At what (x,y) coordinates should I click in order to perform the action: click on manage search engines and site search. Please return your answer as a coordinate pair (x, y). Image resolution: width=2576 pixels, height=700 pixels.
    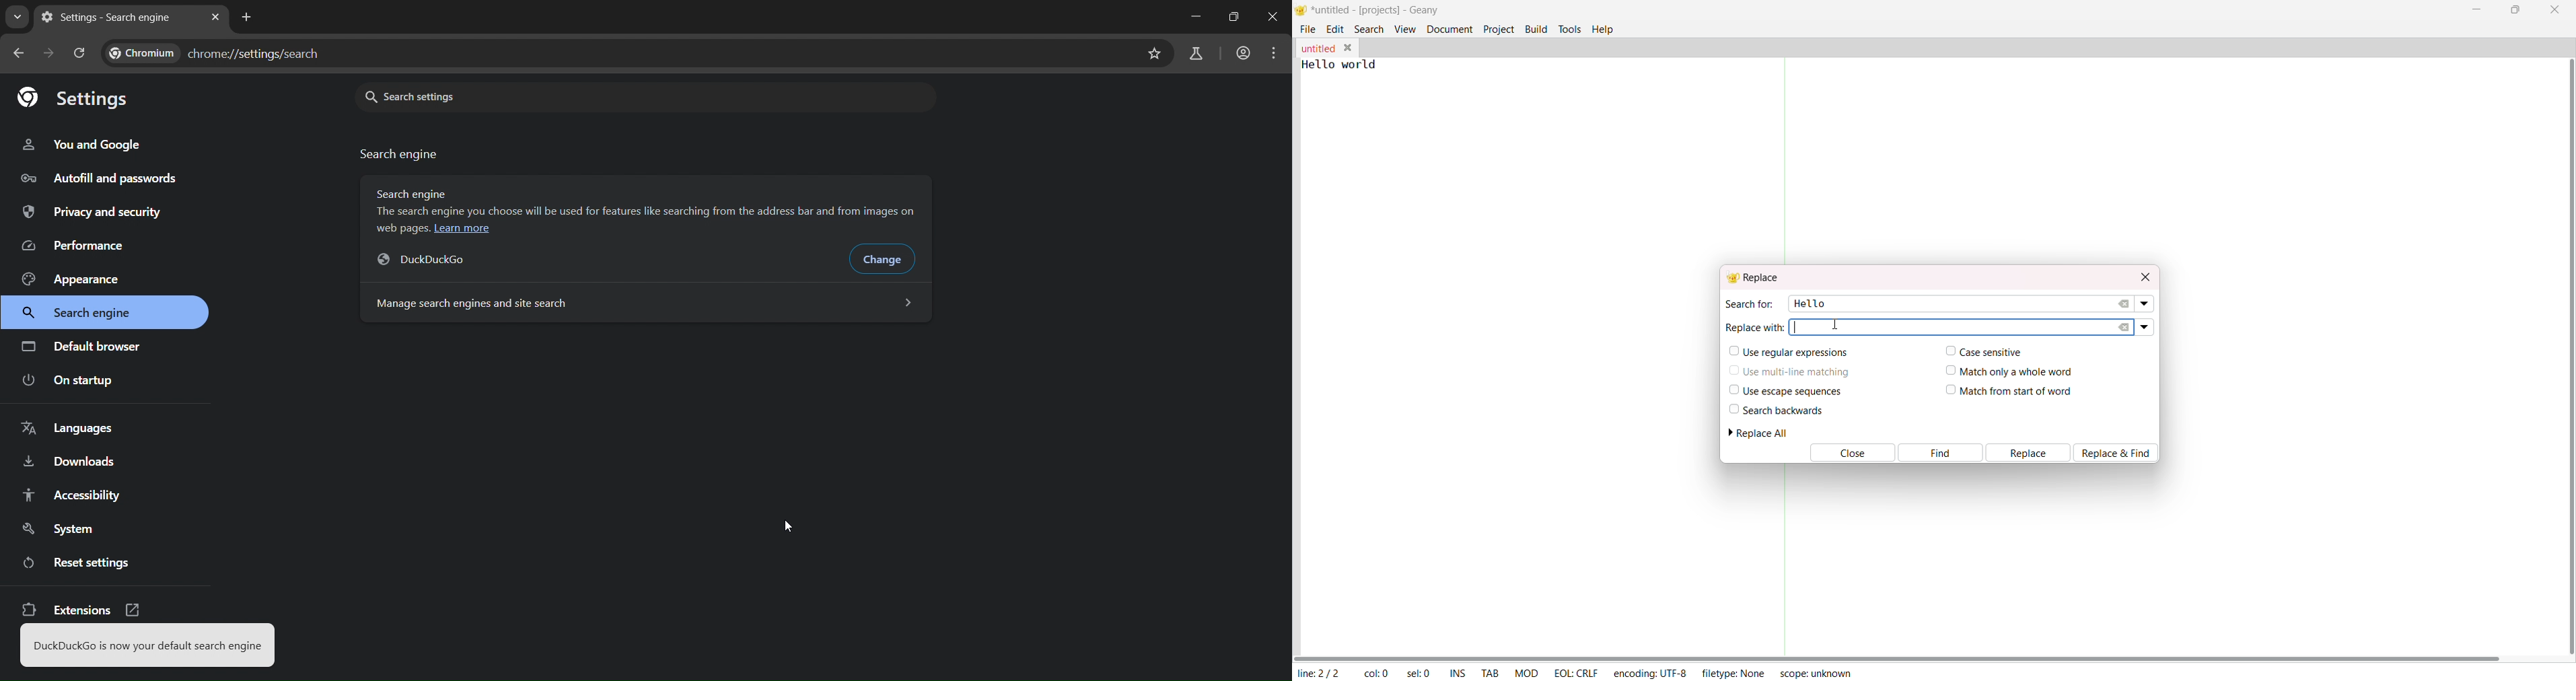
    Looking at the image, I should click on (643, 302).